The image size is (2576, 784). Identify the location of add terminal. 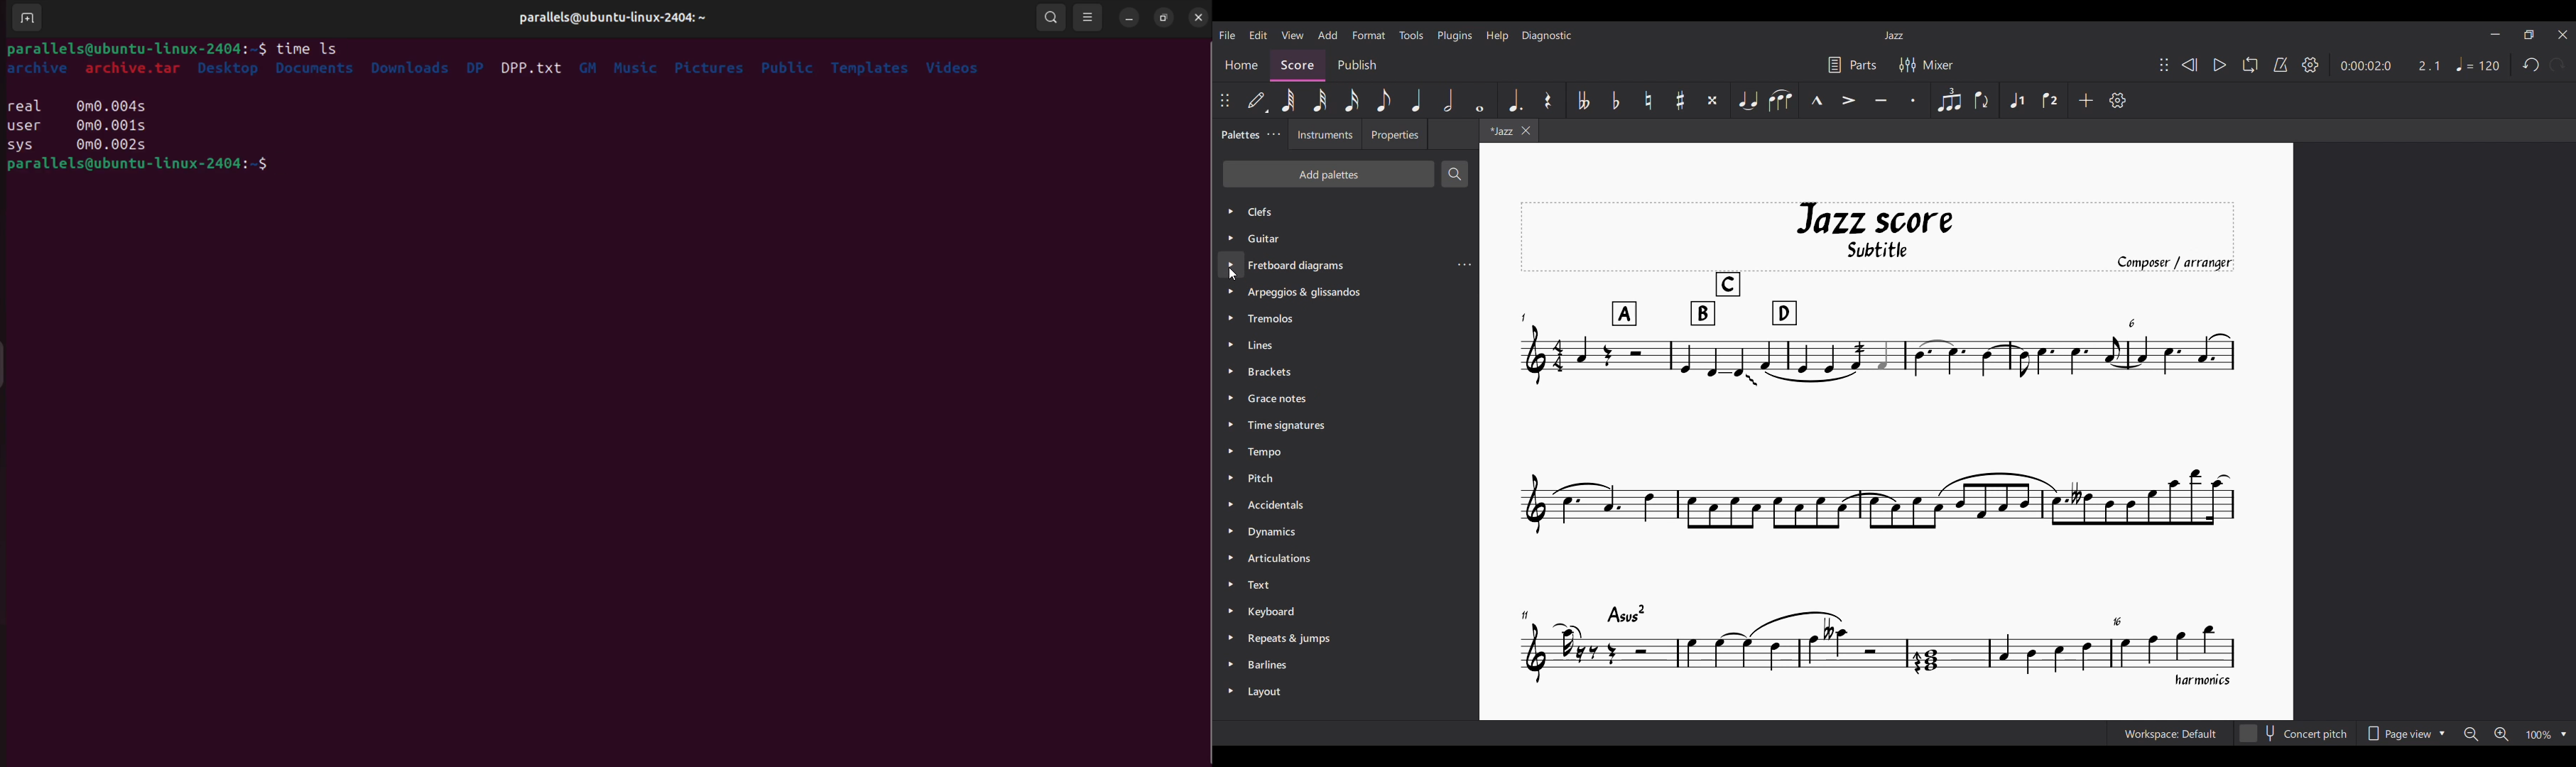
(32, 17).